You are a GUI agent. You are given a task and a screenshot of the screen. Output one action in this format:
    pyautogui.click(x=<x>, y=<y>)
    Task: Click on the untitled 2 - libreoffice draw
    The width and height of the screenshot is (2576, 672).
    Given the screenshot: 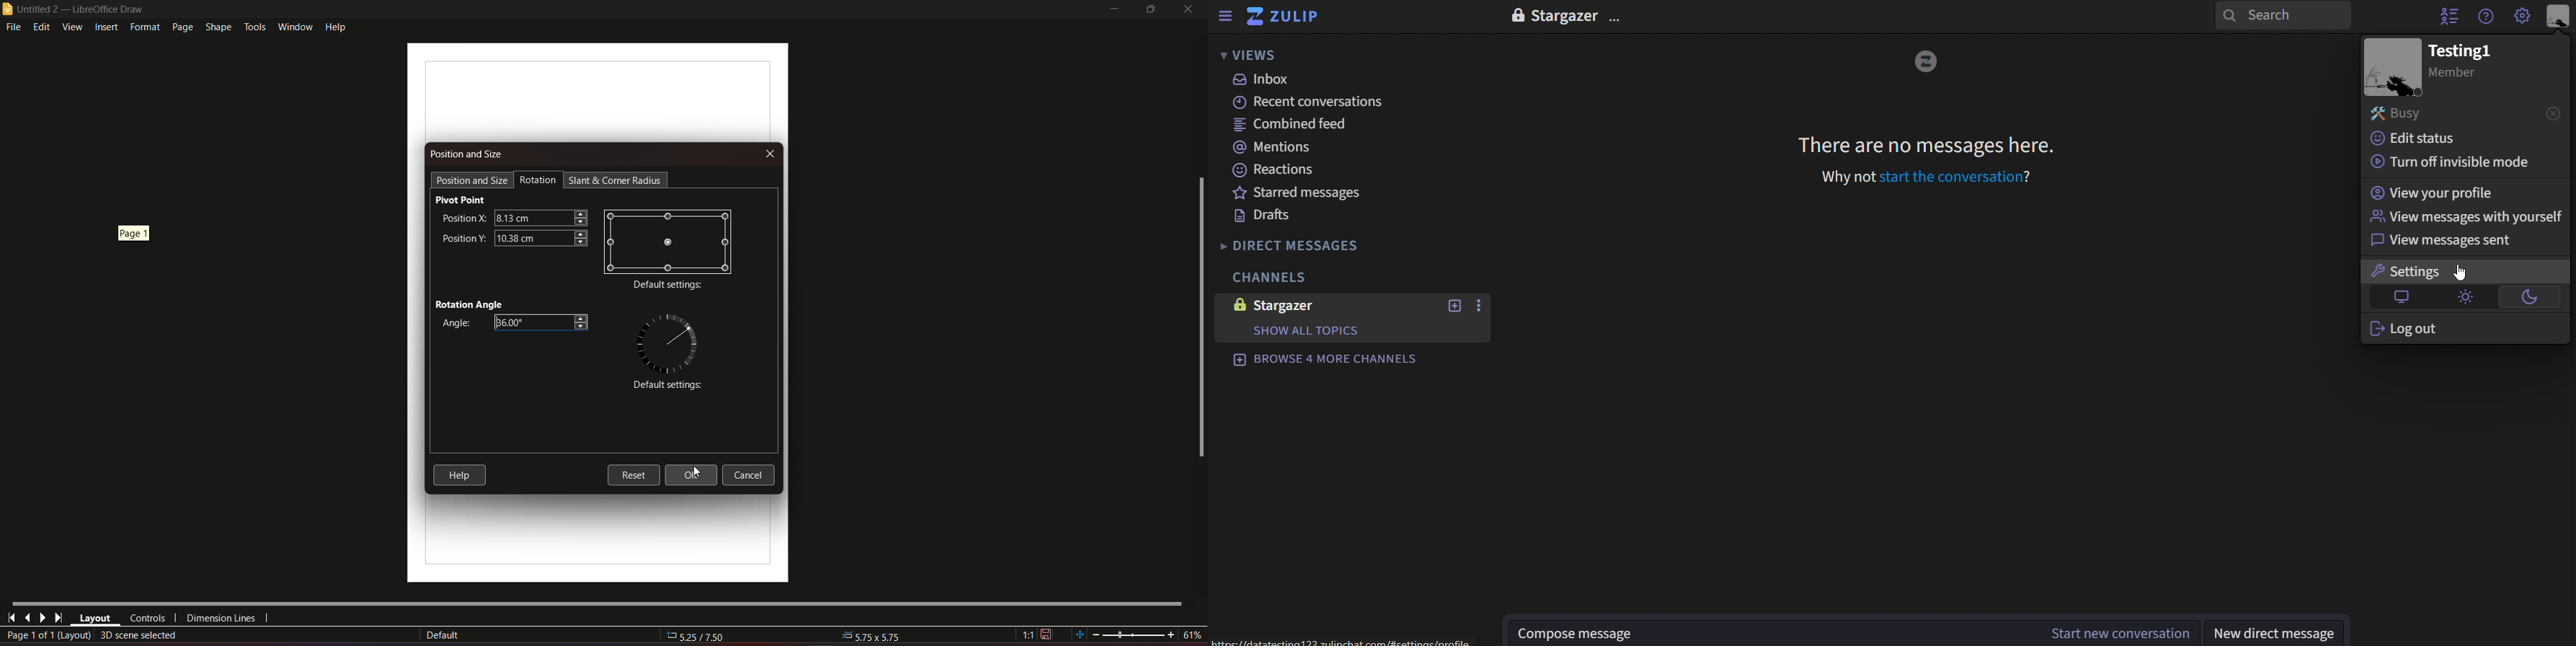 What is the action you would take?
    pyautogui.click(x=74, y=9)
    